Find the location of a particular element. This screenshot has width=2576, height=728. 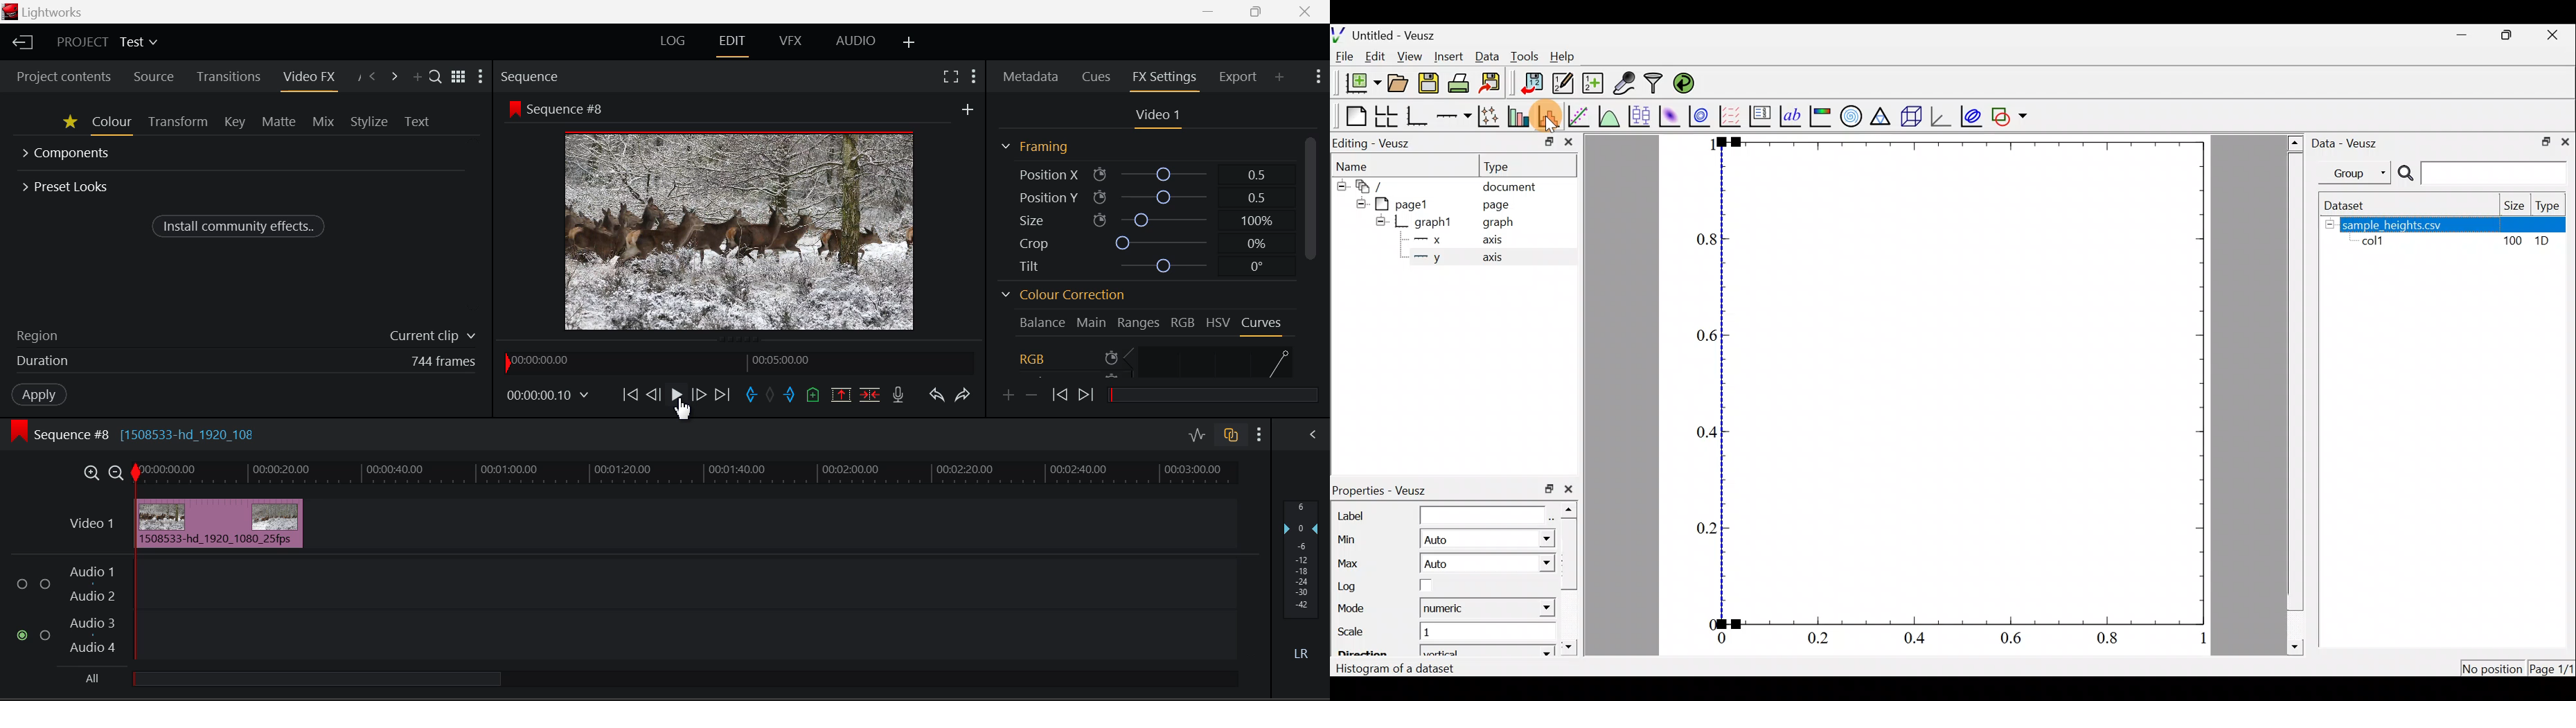

Stylize is located at coordinates (368, 121).